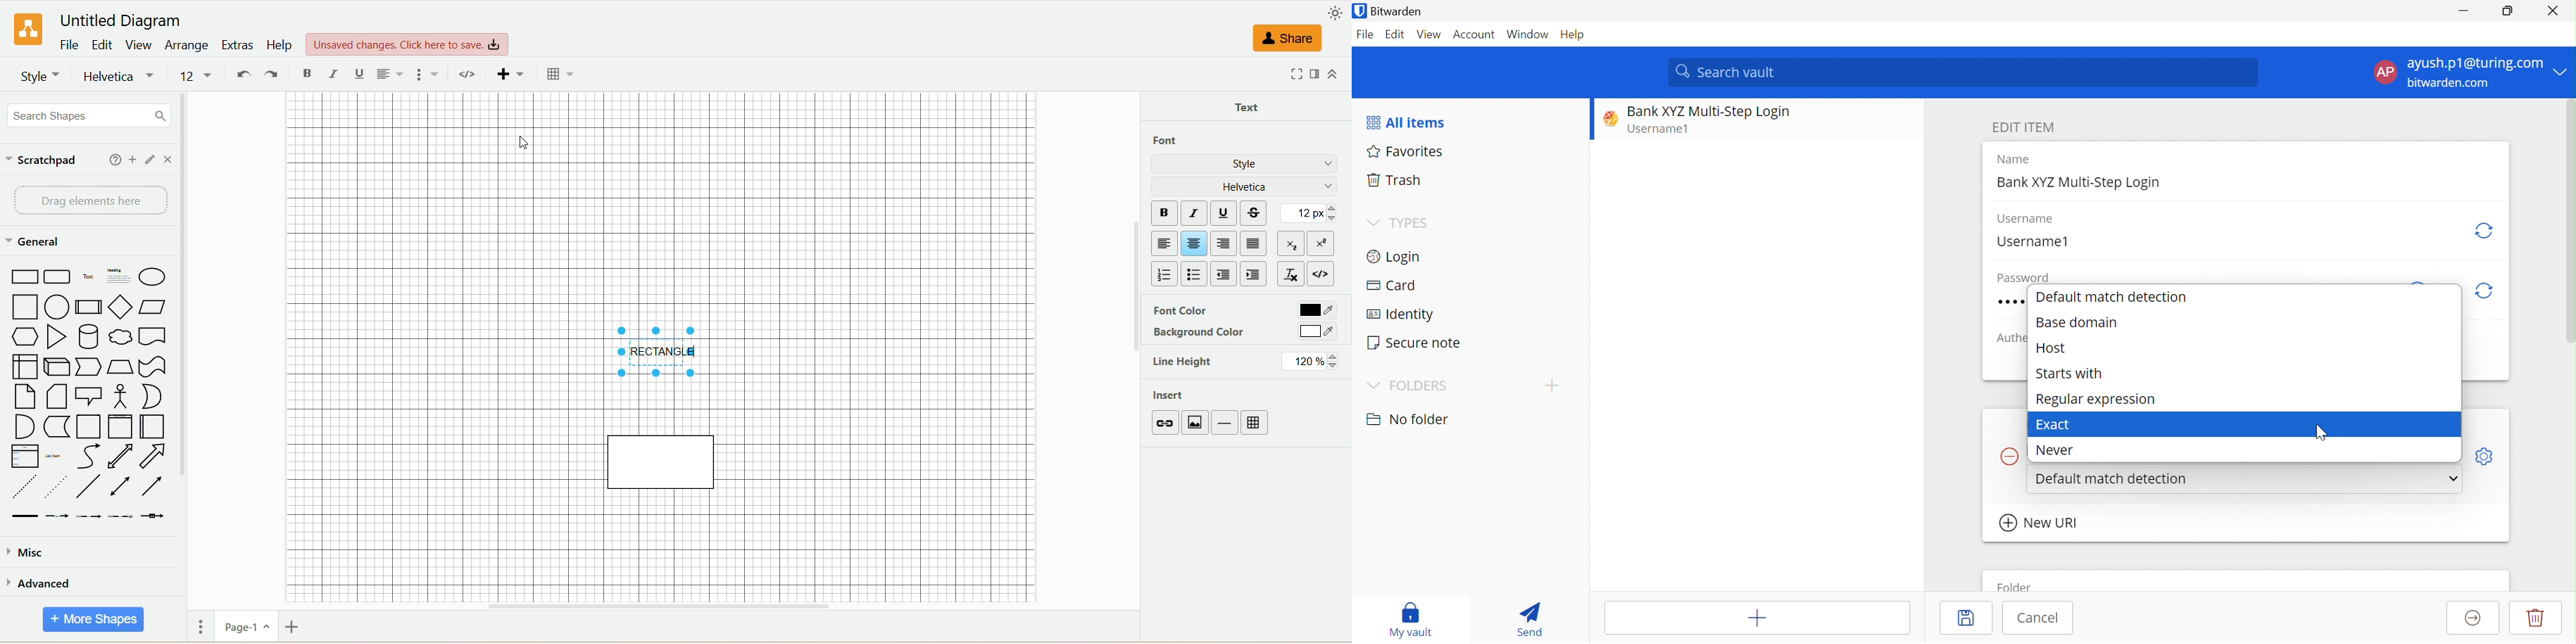 This screenshot has width=2576, height=644. I want to click on Bank XYZ Multi-Step Login, so click(1709, 112).